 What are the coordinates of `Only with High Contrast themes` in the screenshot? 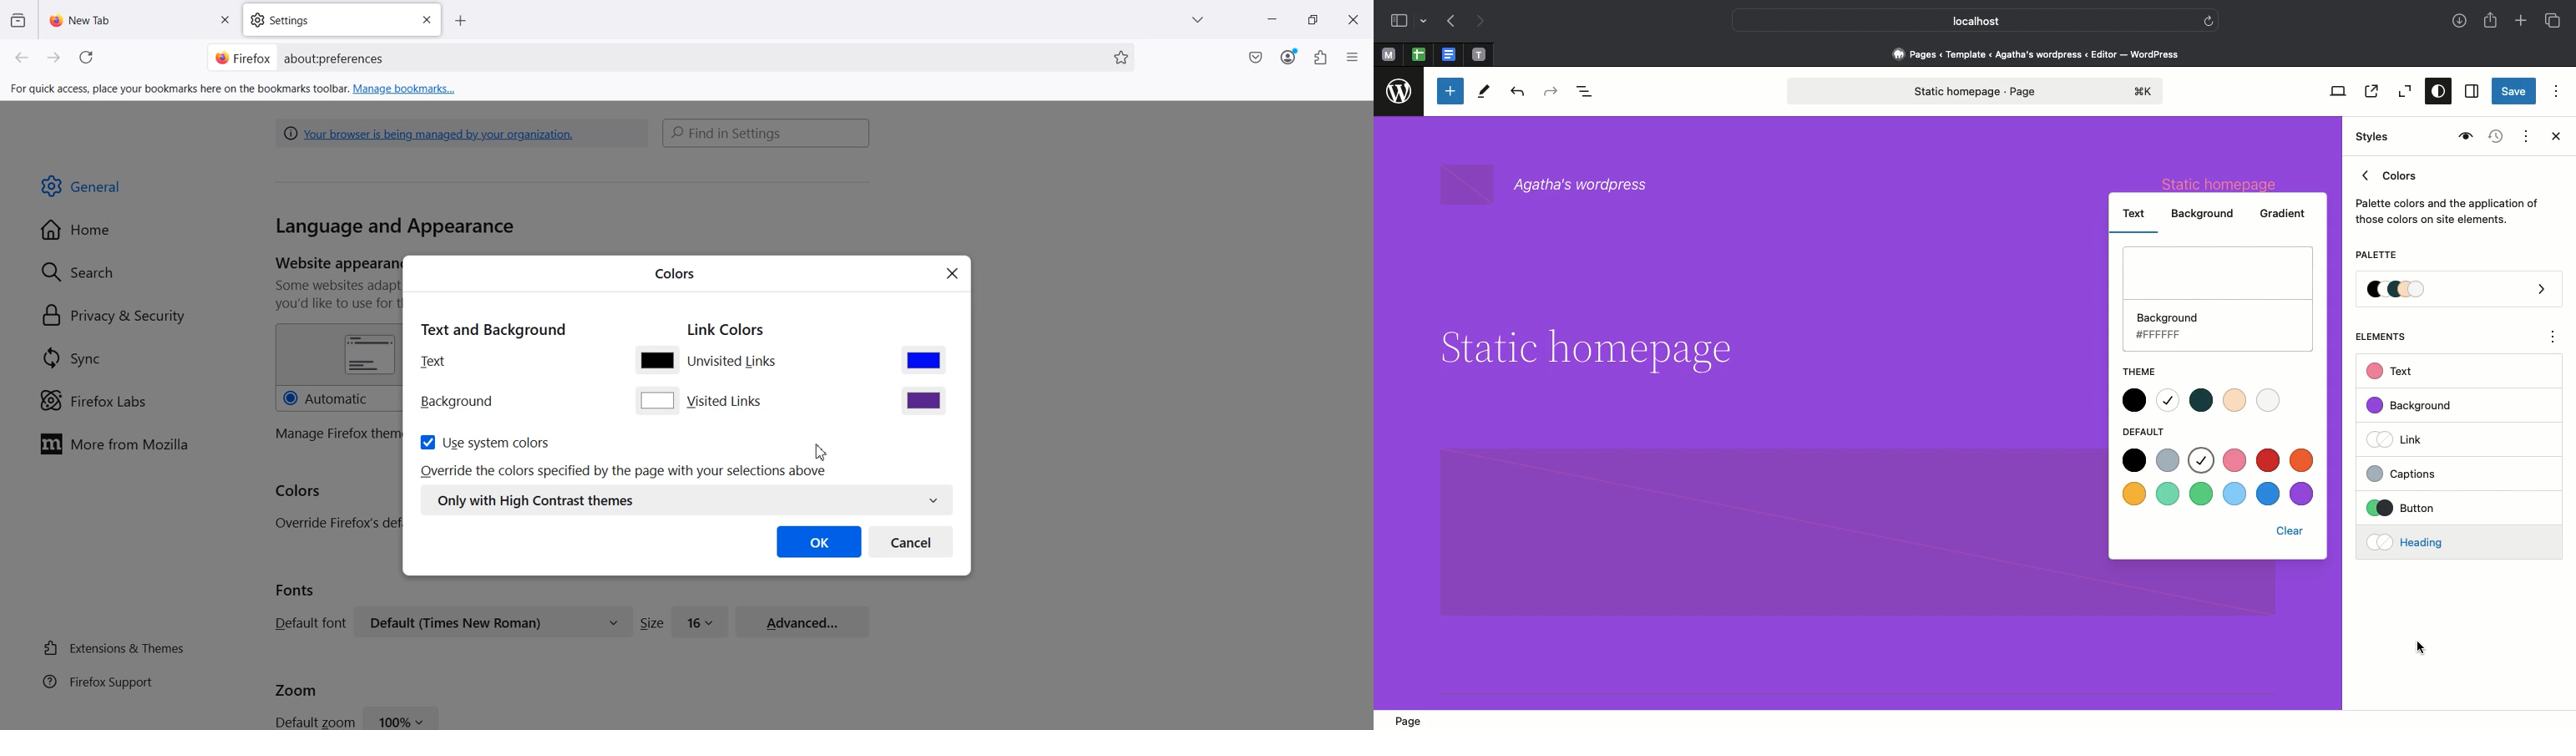 It's located at (686, 500).